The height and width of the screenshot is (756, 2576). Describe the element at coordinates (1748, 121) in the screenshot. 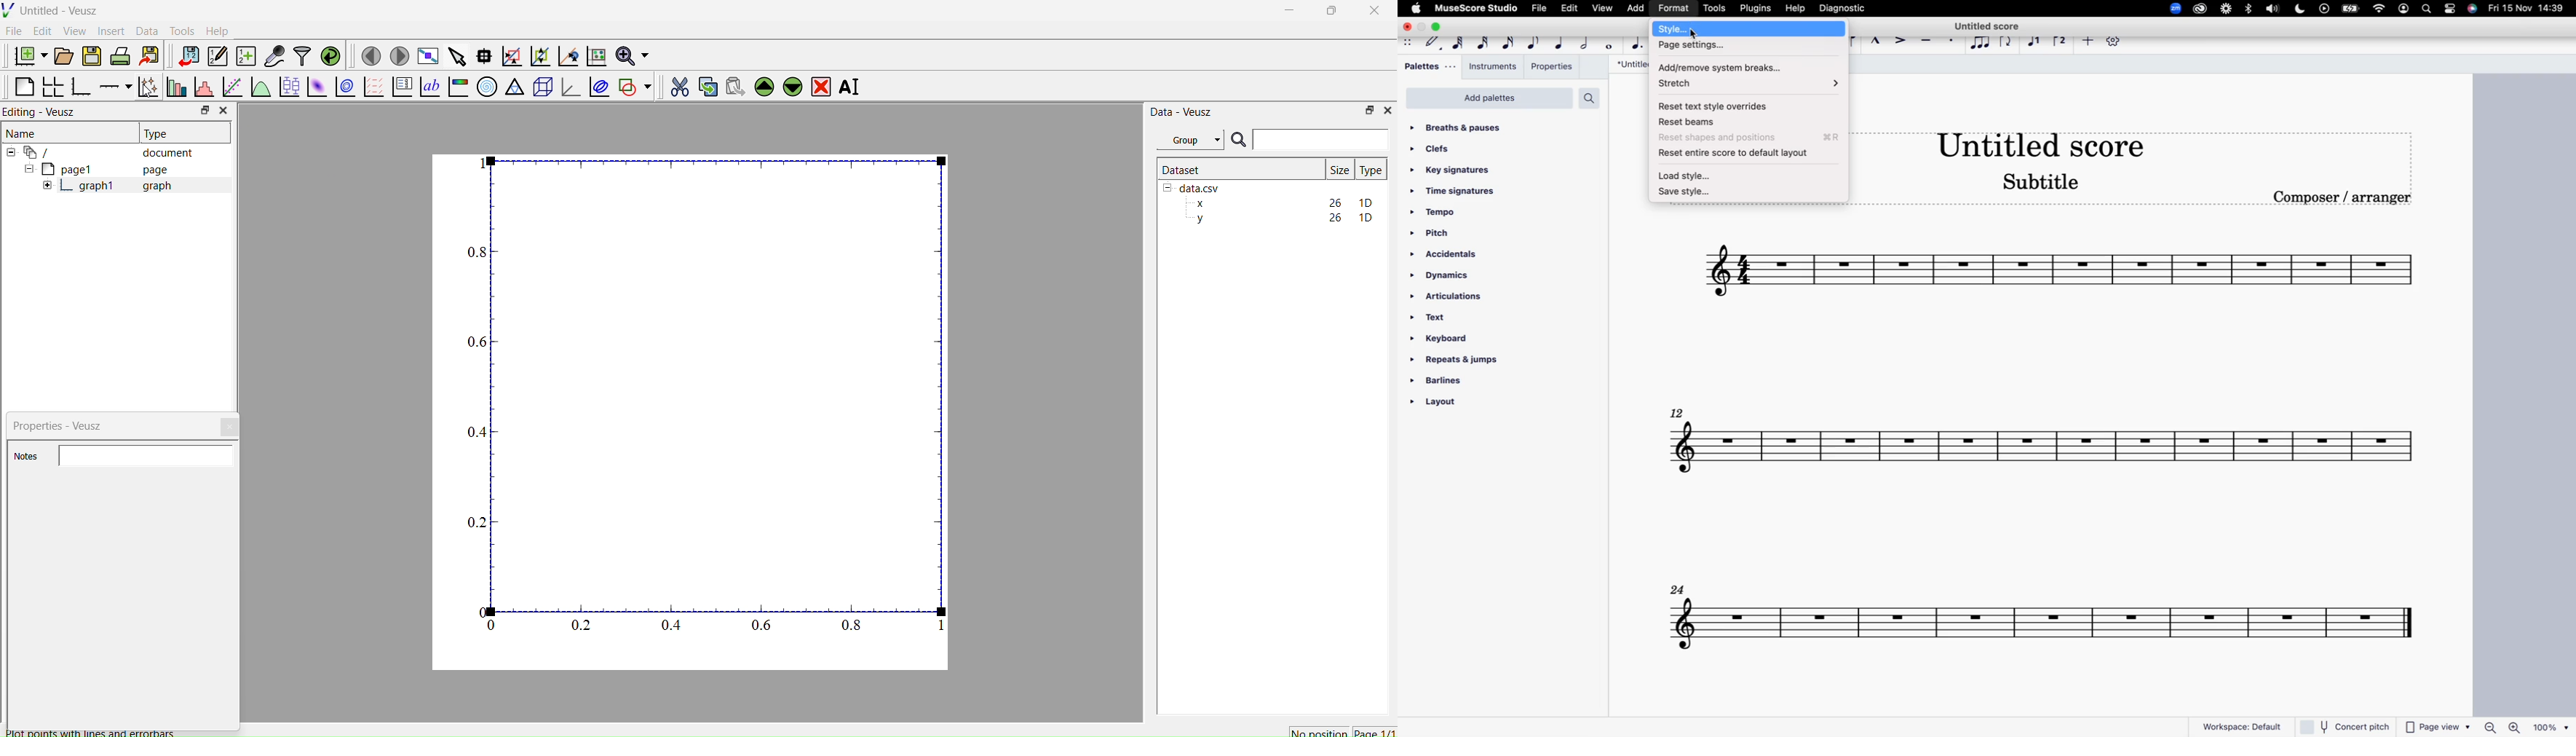

I see `reset beams` at that location.